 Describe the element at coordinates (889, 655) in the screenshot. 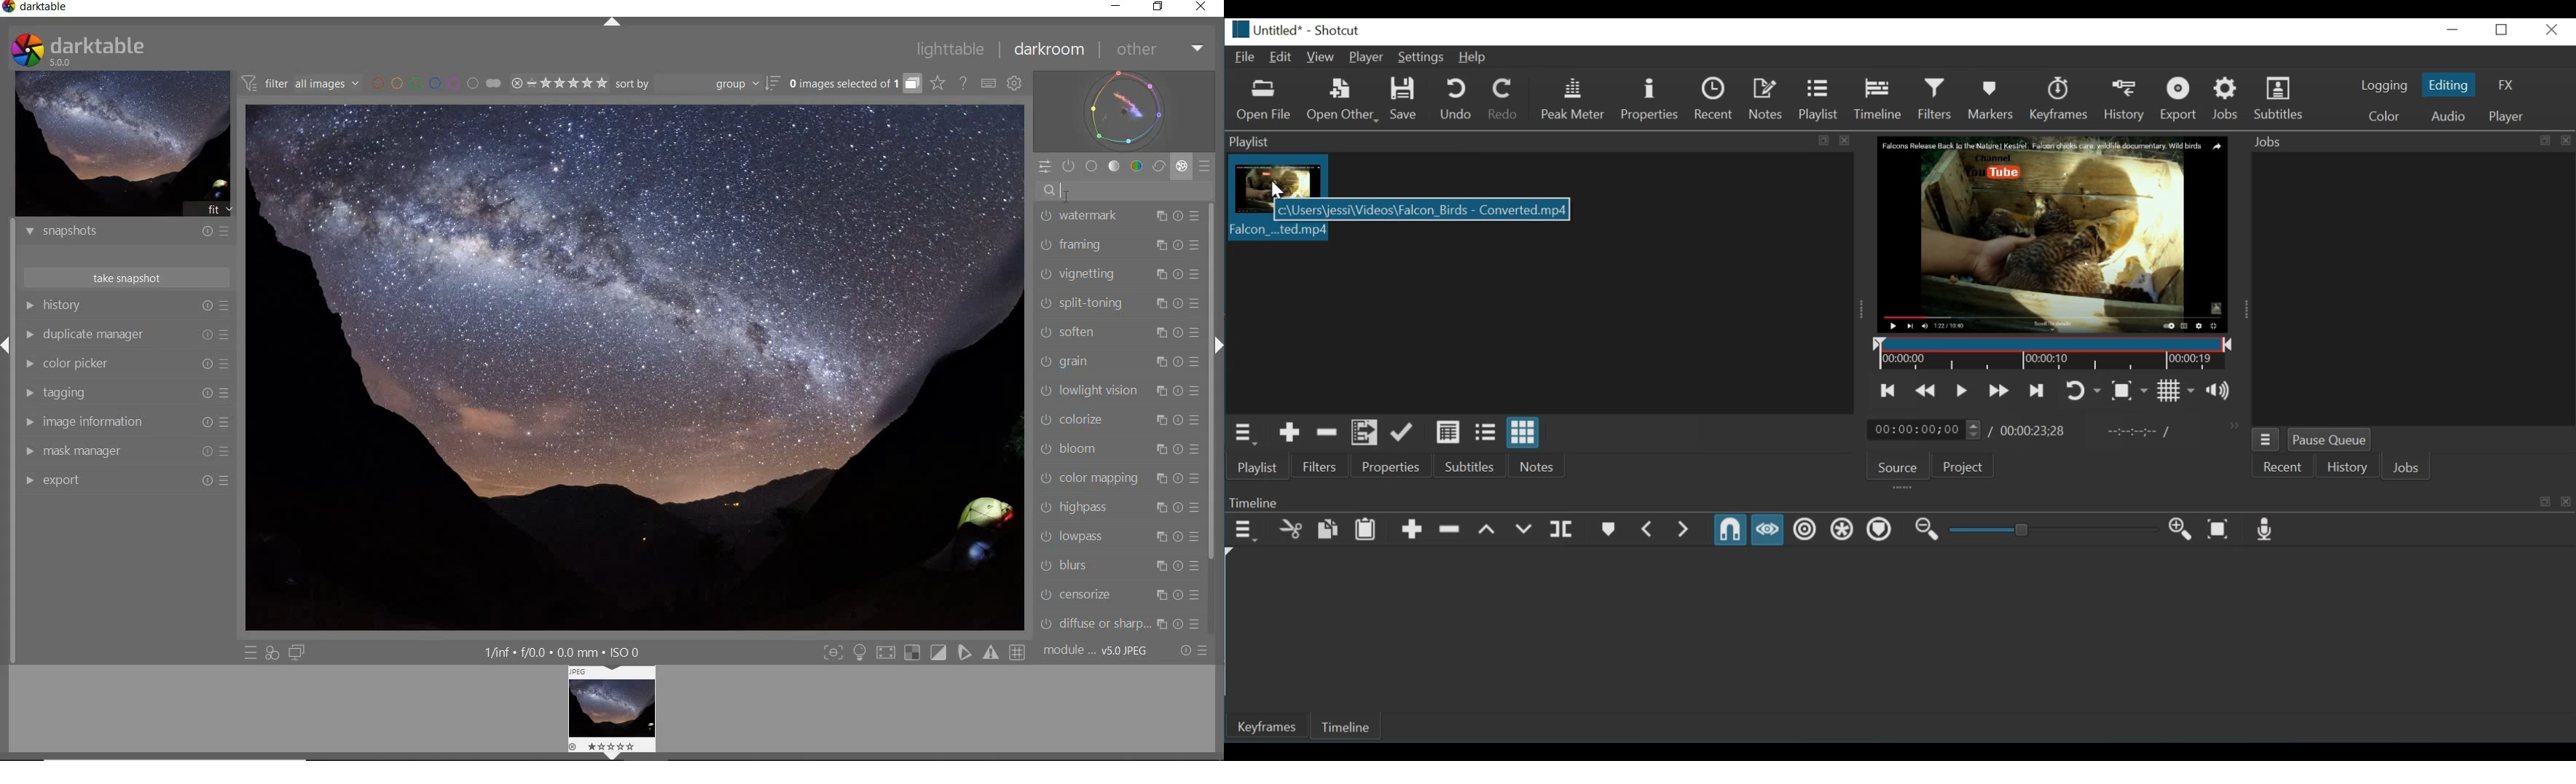

I see `toggle high quality processing` at that location.